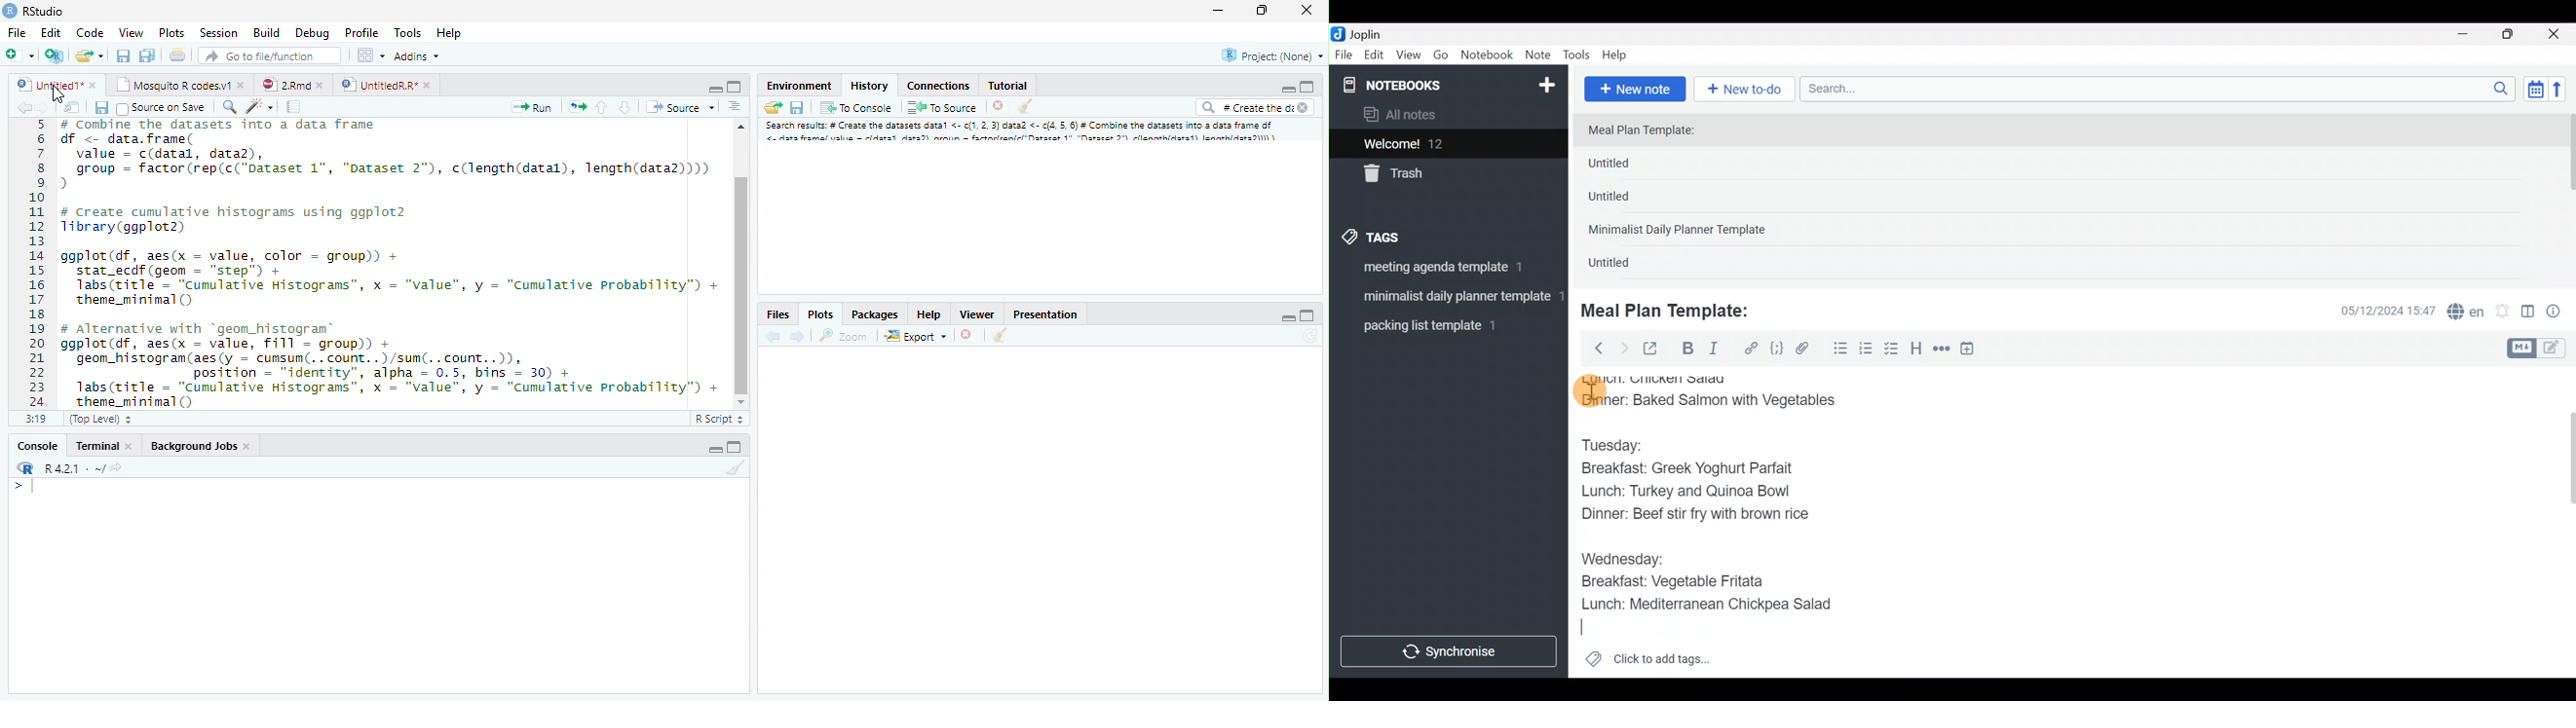 This screenshot has height=728, width=2576. I want to click on Minimalist Daily Planner Template, so click(1681, 231).